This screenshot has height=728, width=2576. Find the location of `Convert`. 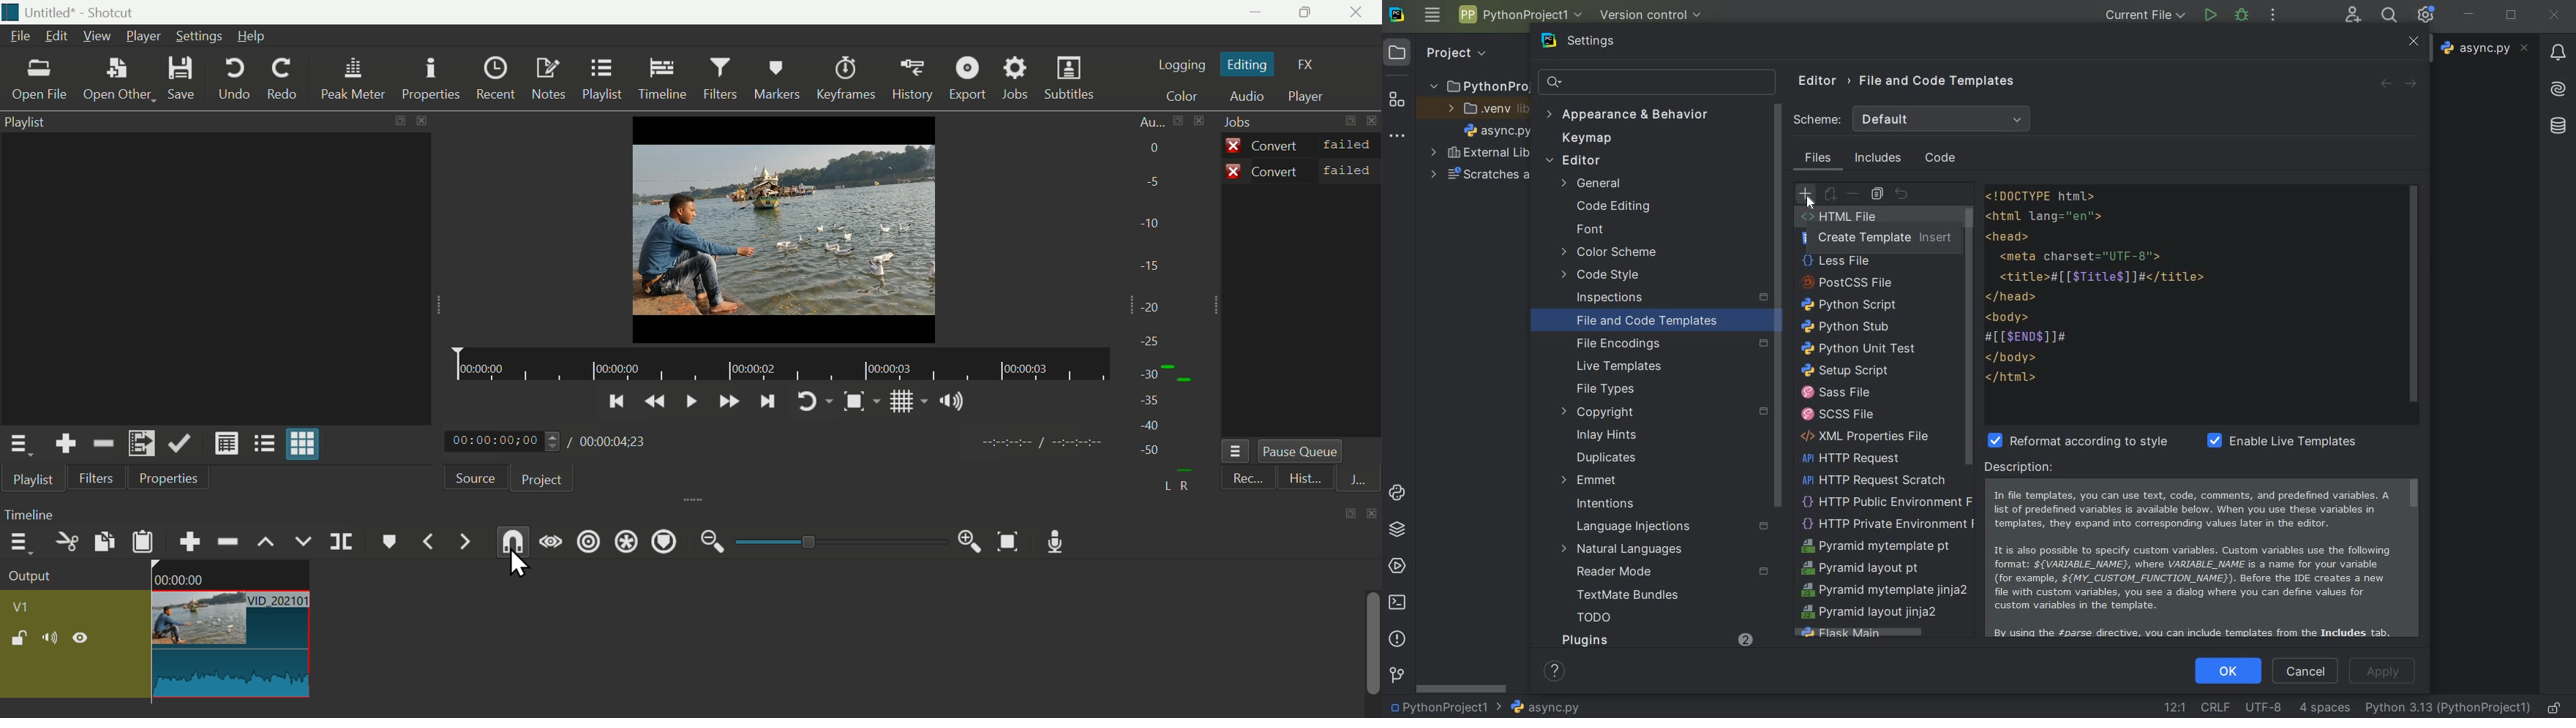

Convert is located at coordinates (1303, 171).